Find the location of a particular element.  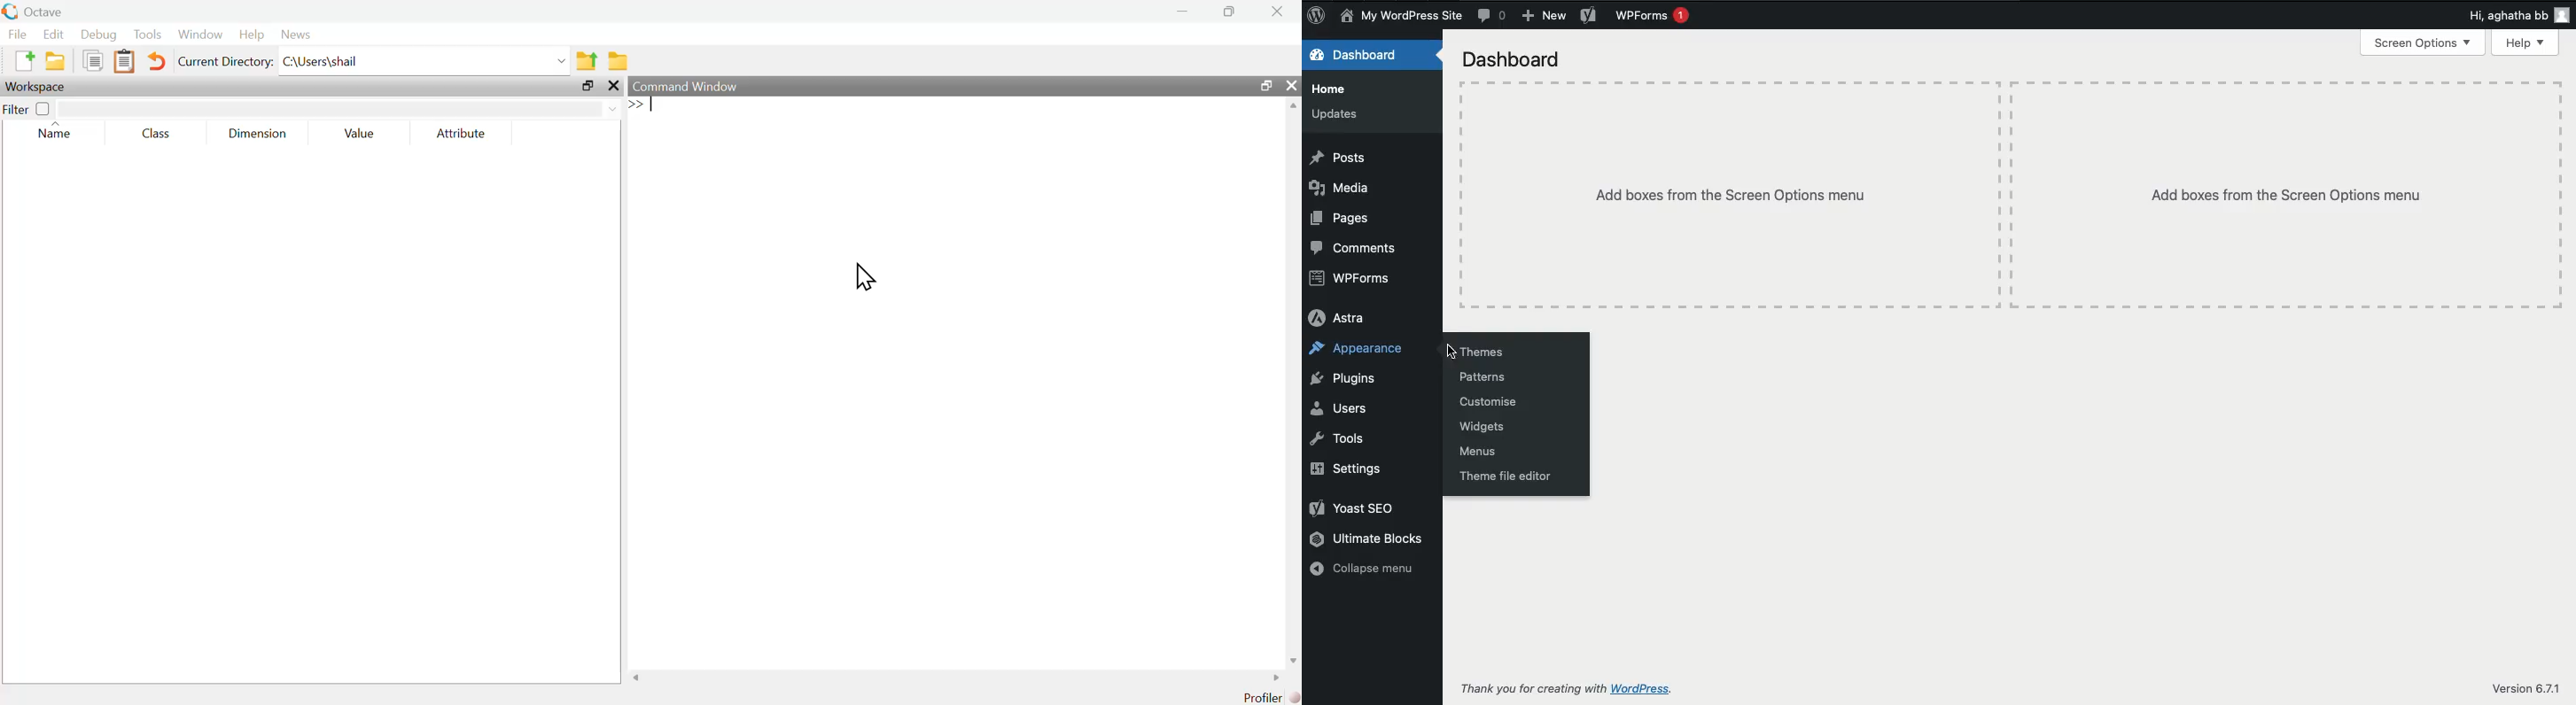

New File is located at coordinates (24, 60).